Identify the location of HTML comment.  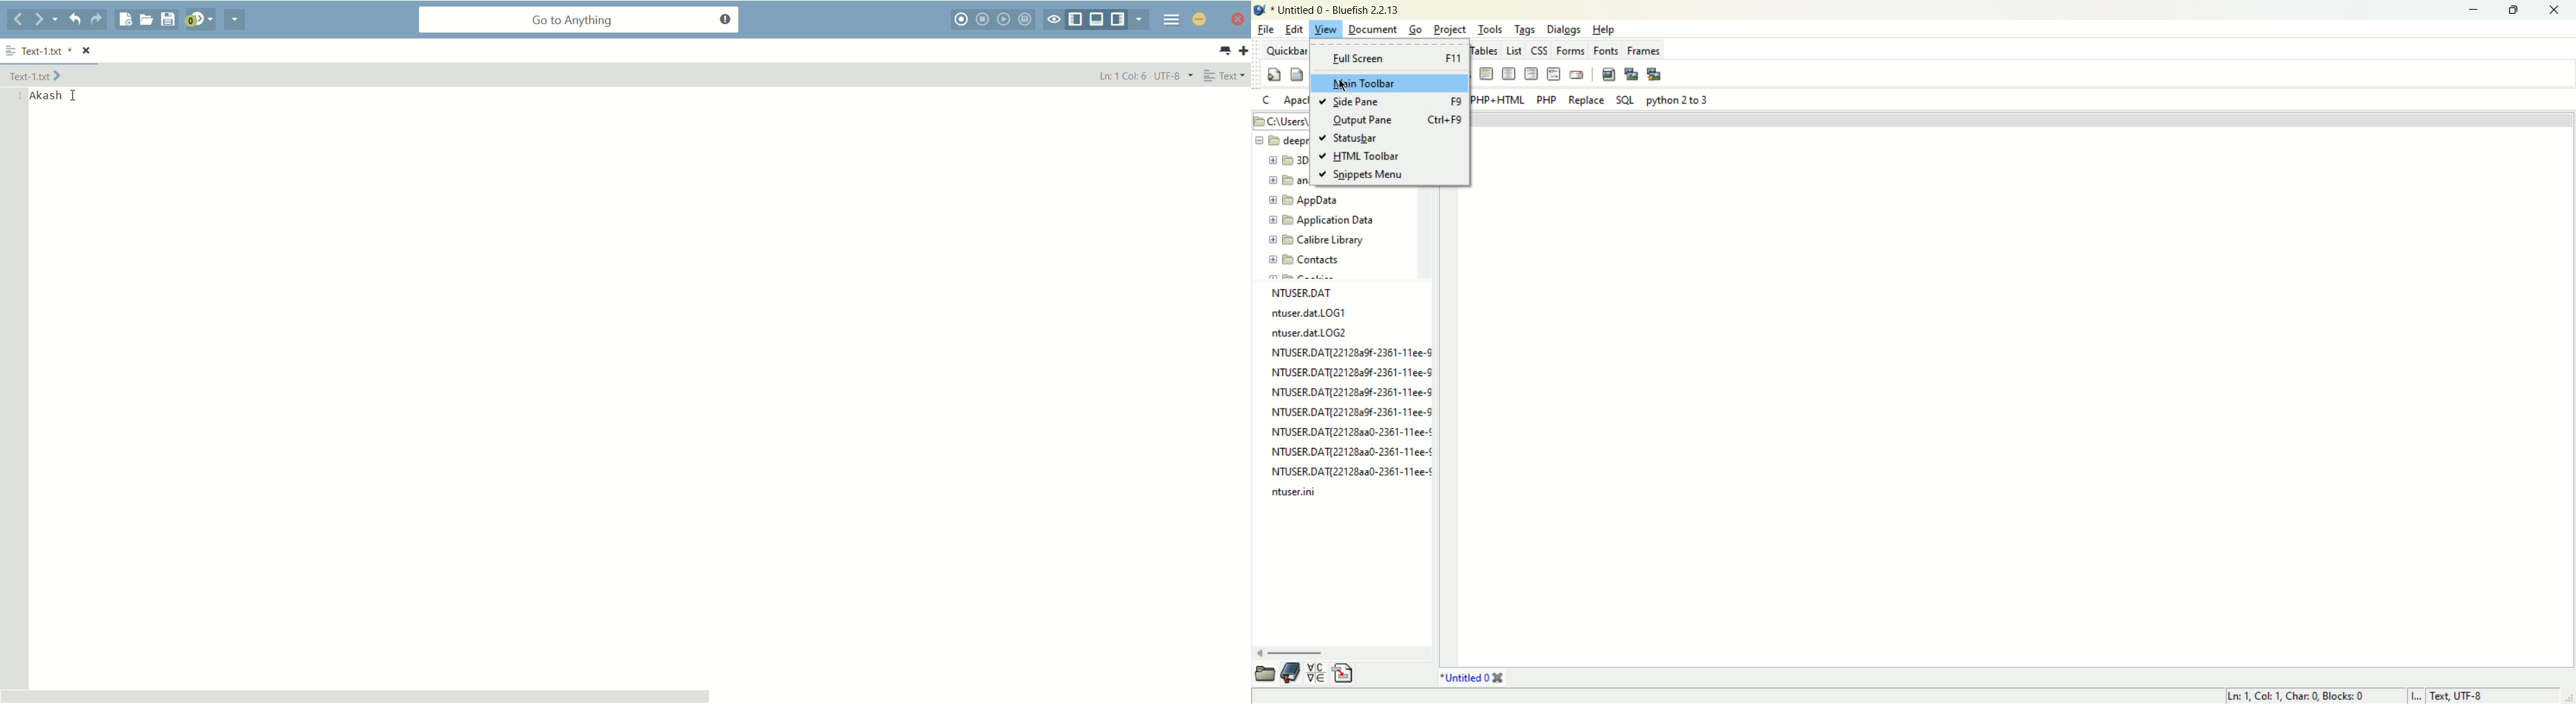
(1553, 73).